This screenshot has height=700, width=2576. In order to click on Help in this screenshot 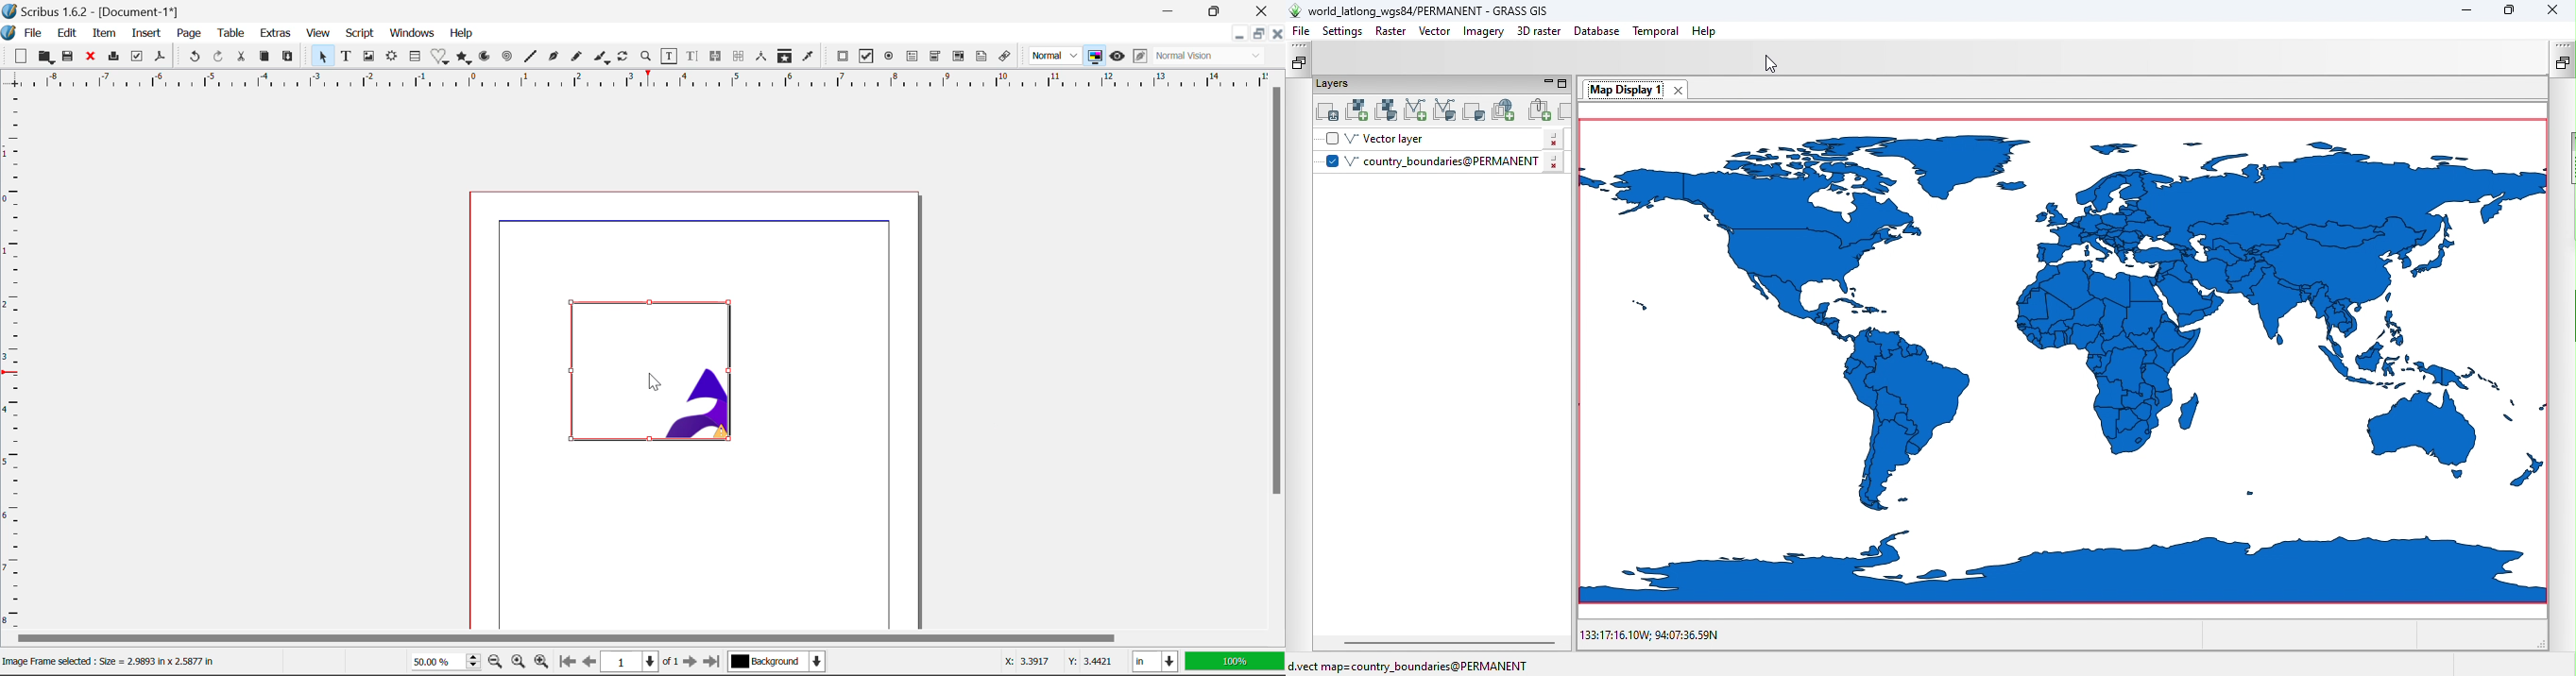, I will do `click(461, 35)`.